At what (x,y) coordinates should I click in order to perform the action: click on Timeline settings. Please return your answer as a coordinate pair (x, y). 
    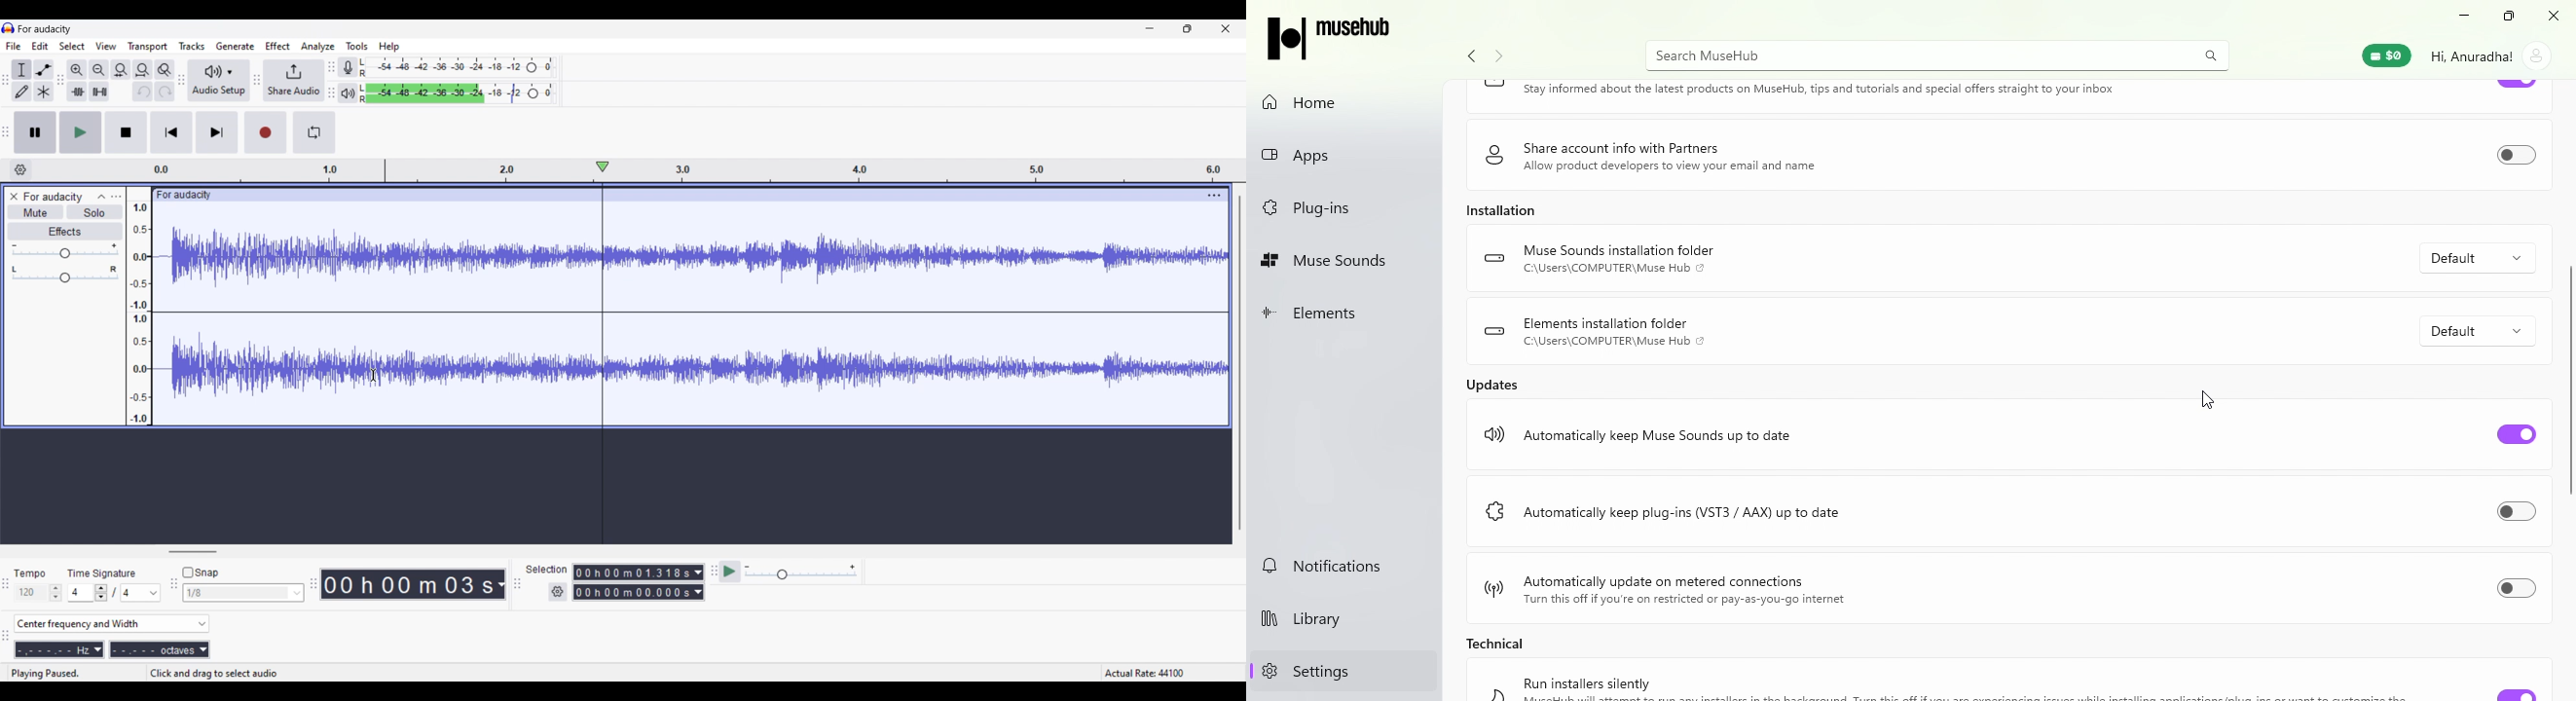
    Looking at the image, I should click on (21, 170).